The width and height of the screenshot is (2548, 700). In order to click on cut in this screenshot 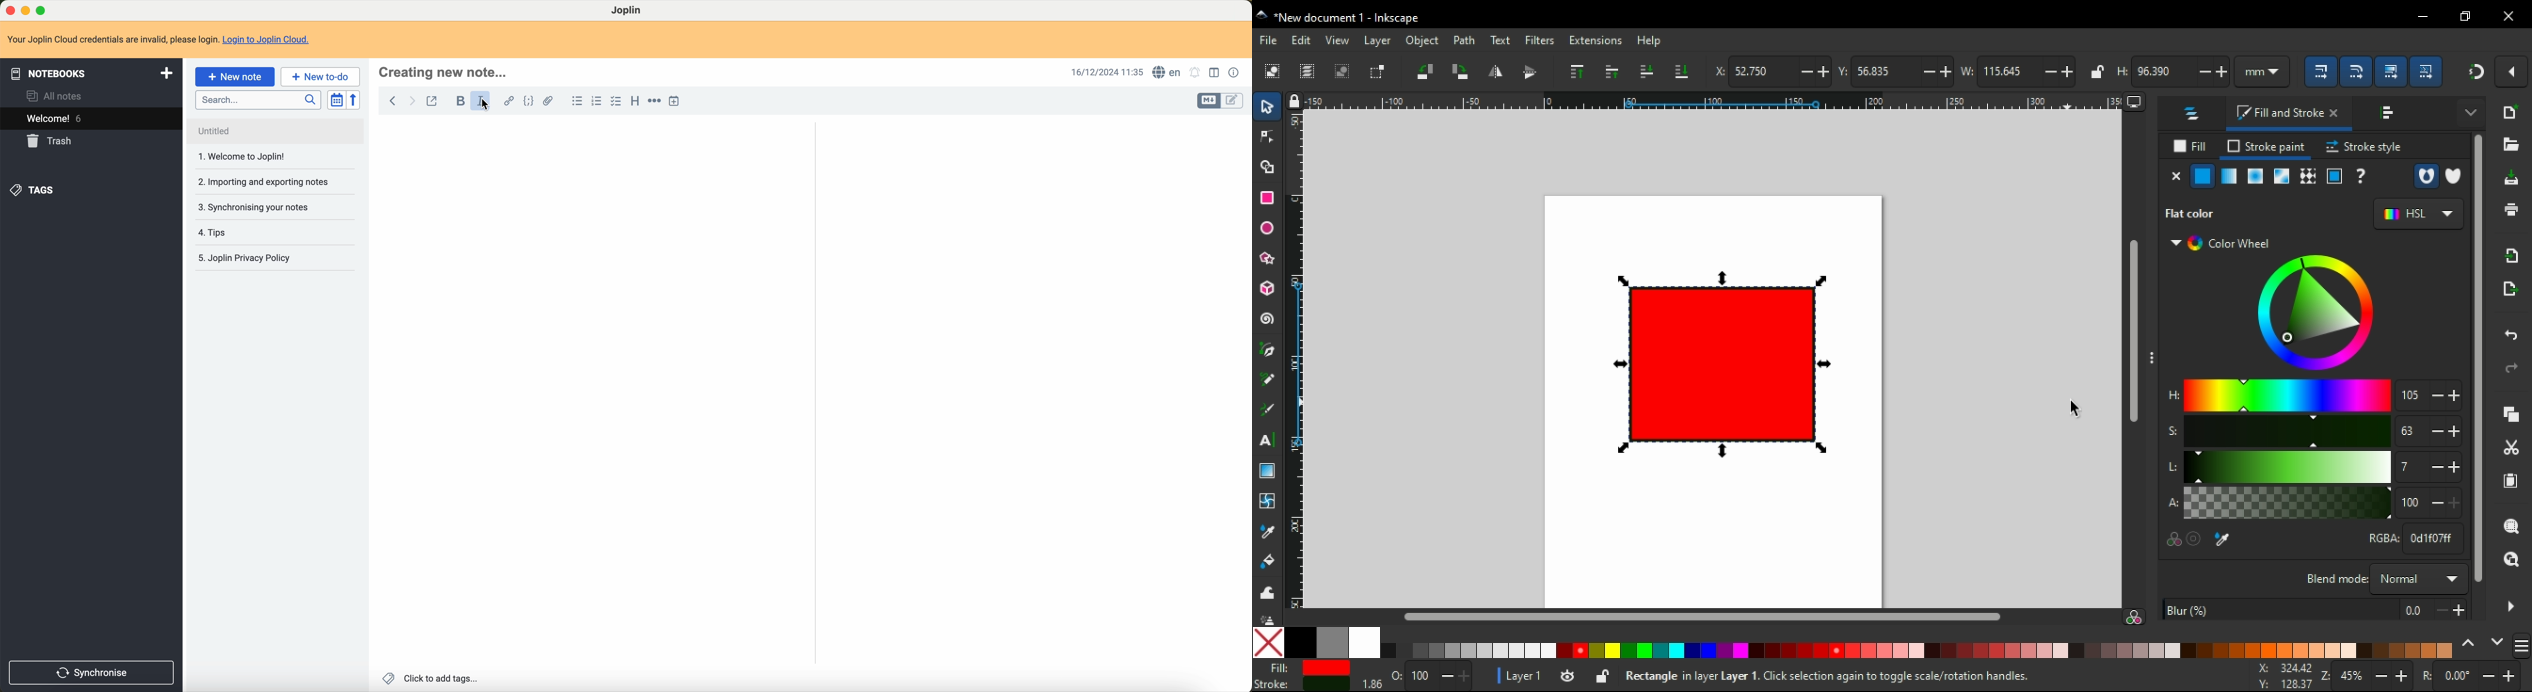, I will do `click(2510, 448)`.